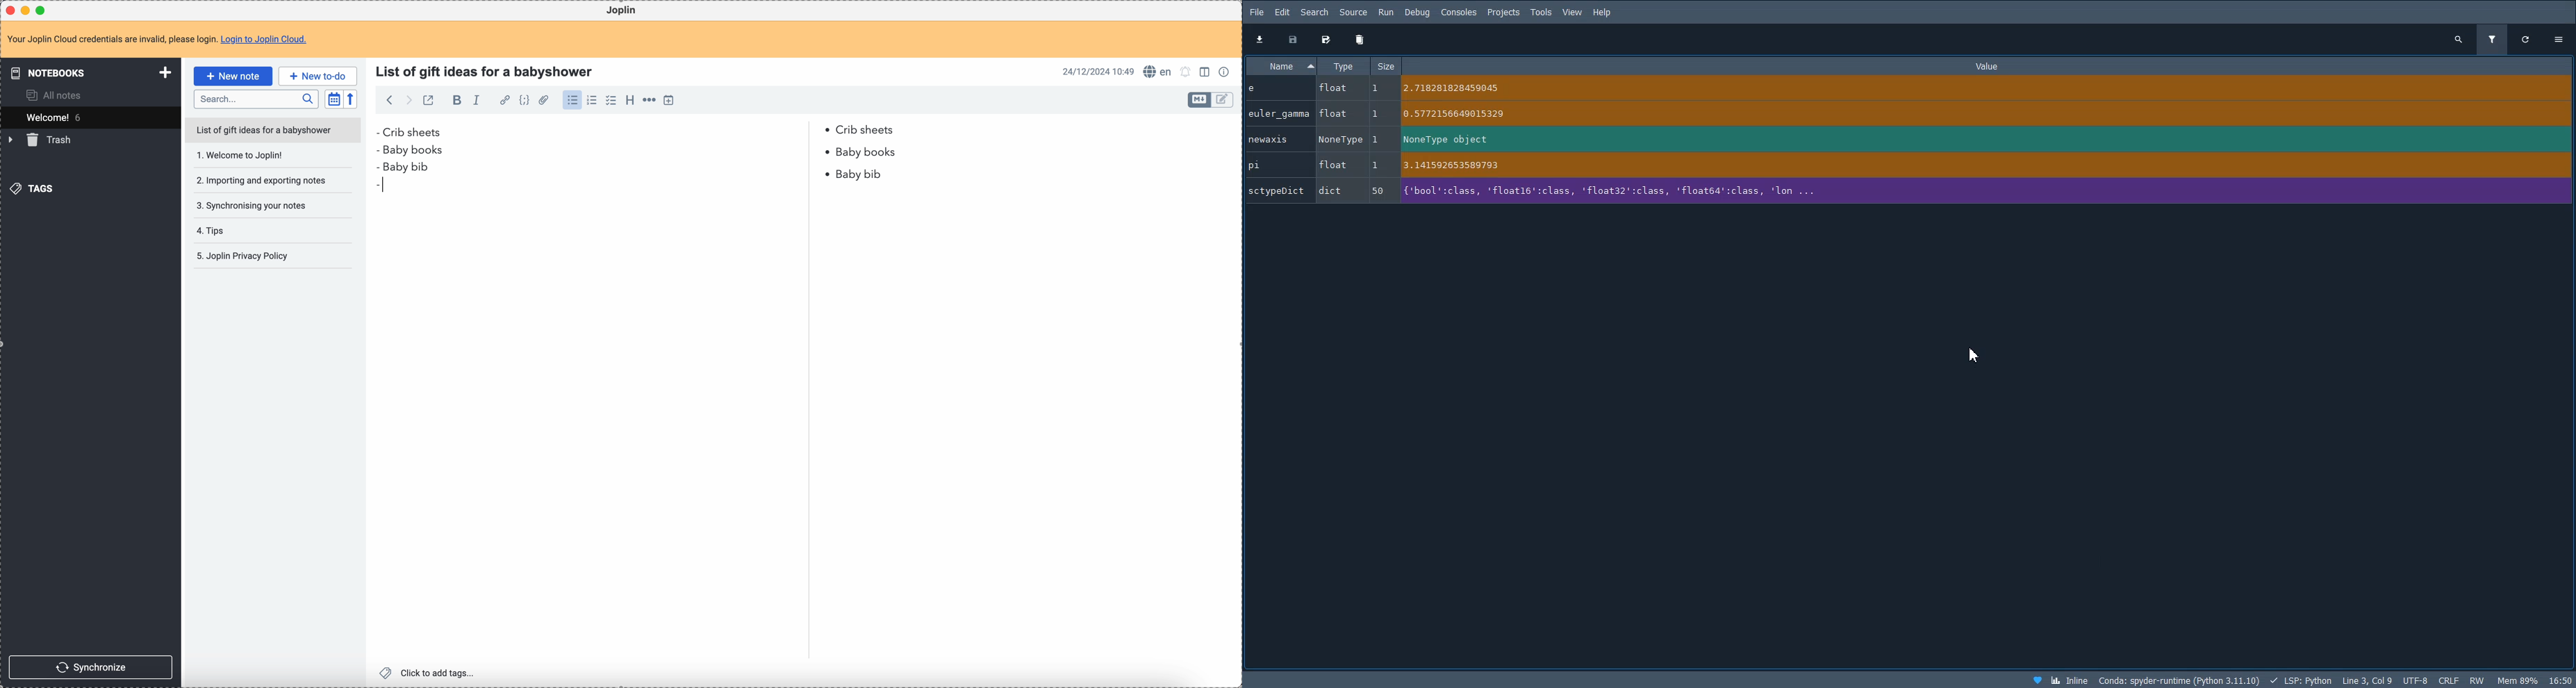  What do you see at coordinates (246, 257) in the screenshot?
I see `joplin privacy policy` at bounding box center [246, 257].